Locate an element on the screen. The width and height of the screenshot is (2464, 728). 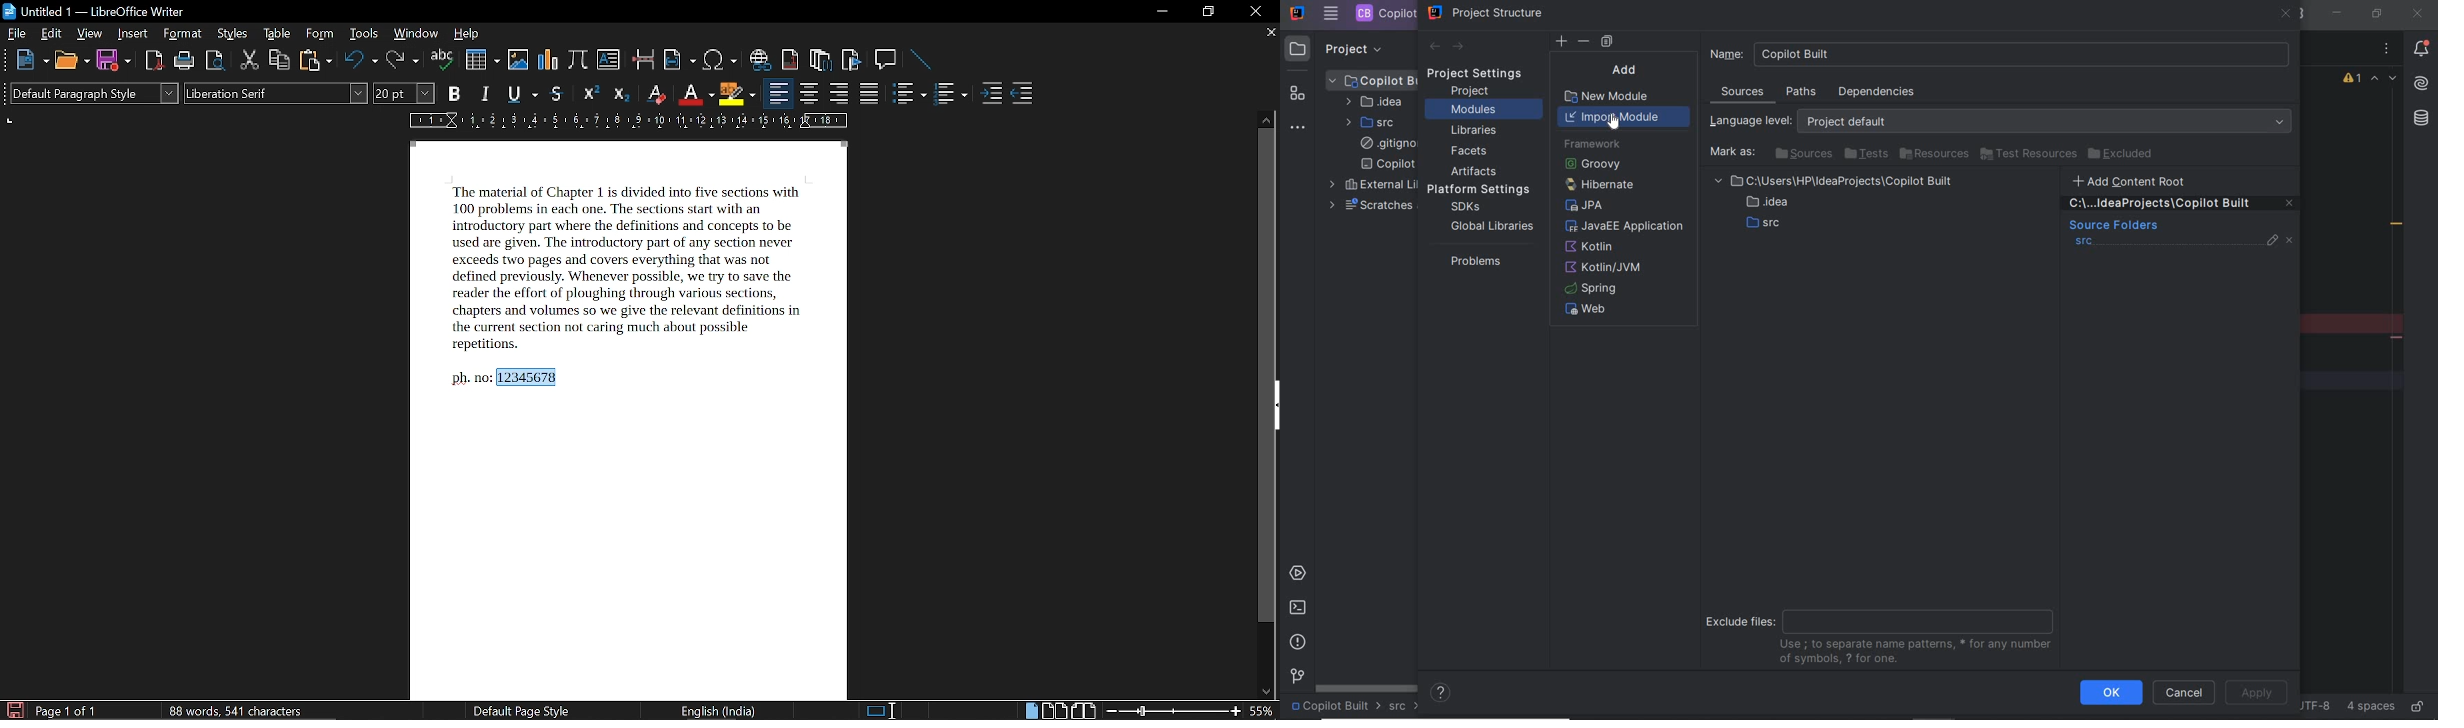
insert footnote is located at coordinates (790, 60).